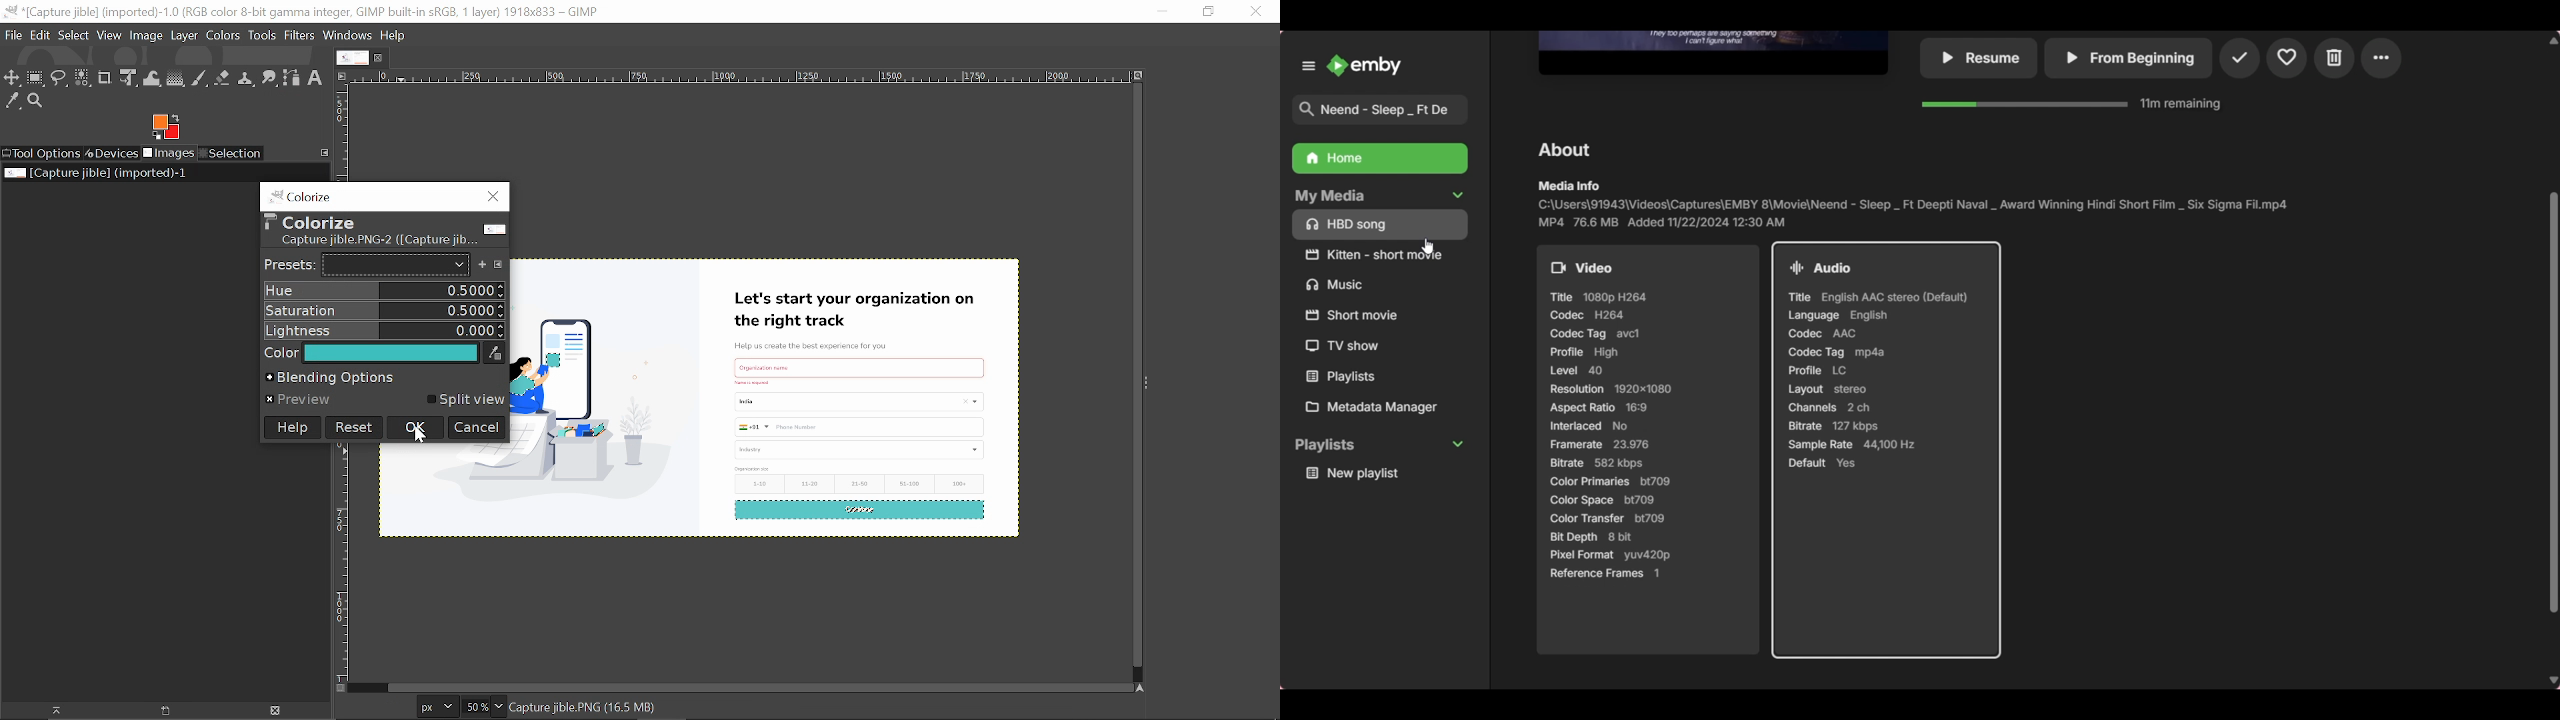 The image size is (2576, 728). I want to click on Playlist under Playlists section, so click(1381, 473).